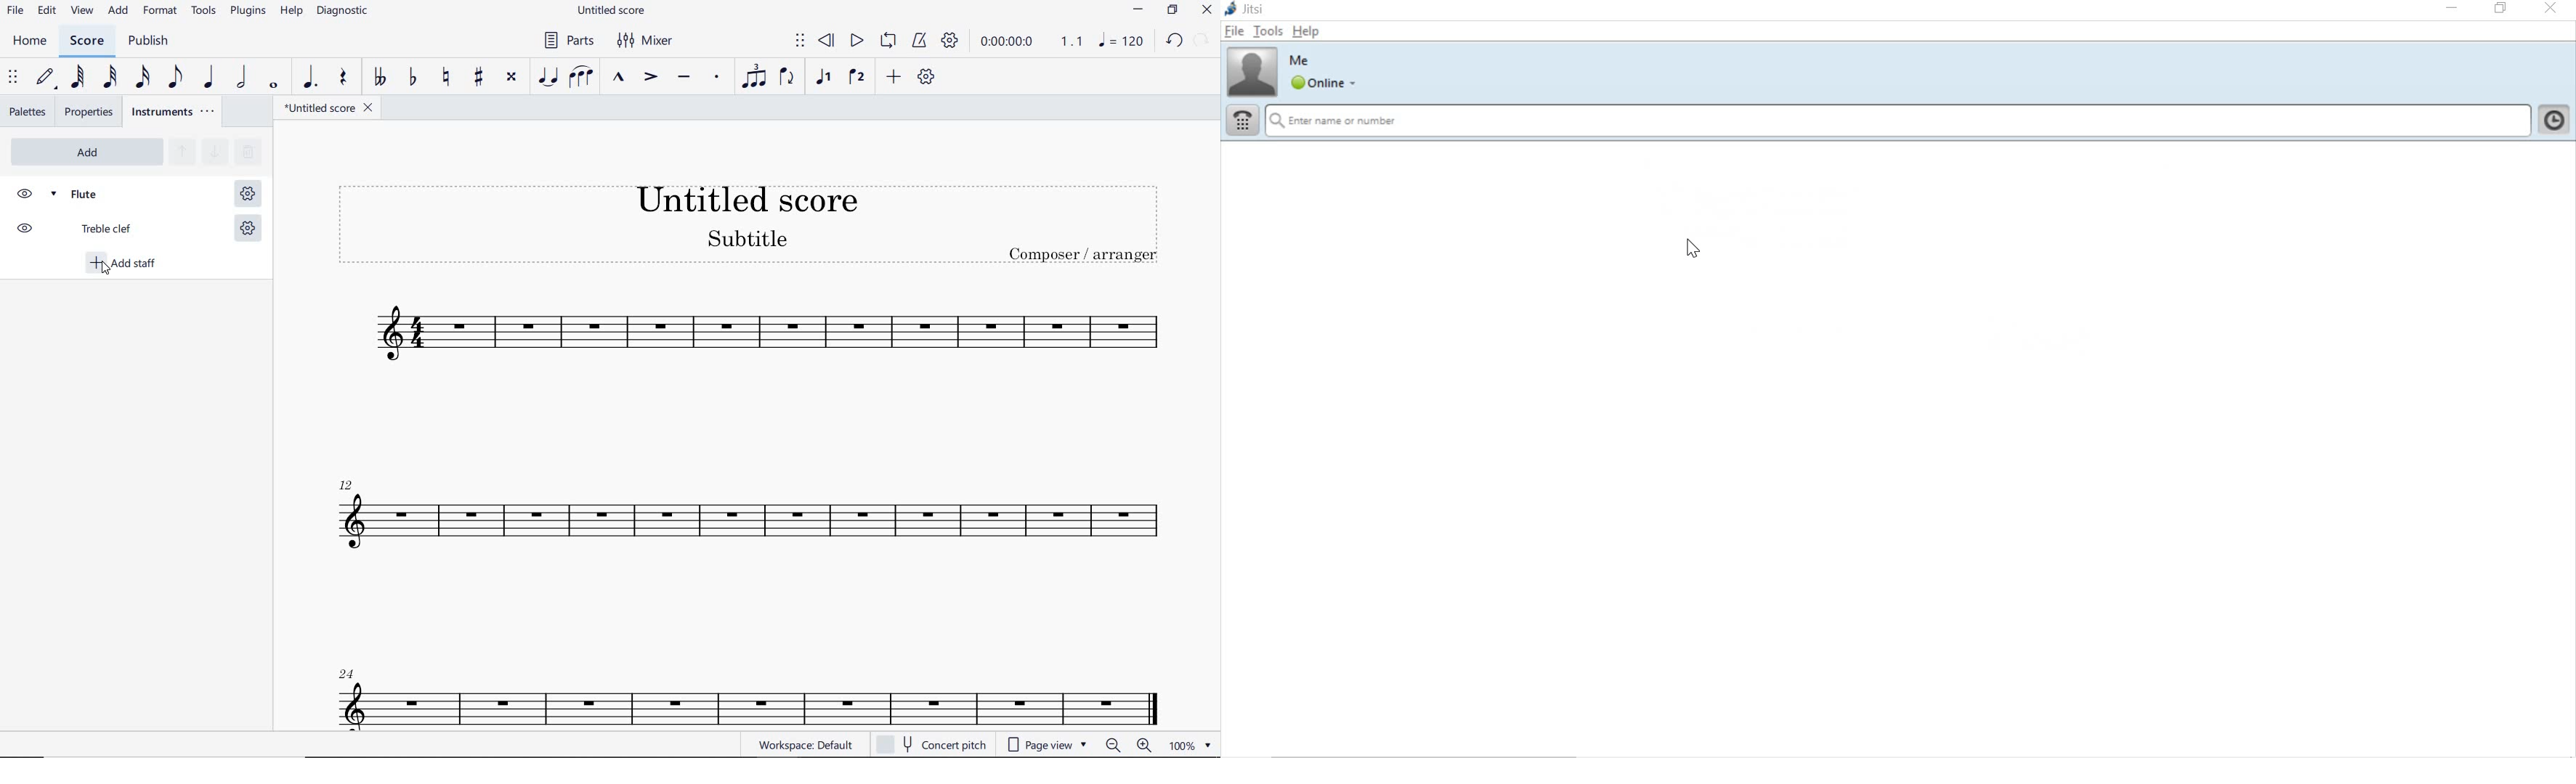  I want to click on TOGGLE SHARP, so click(477, 76).